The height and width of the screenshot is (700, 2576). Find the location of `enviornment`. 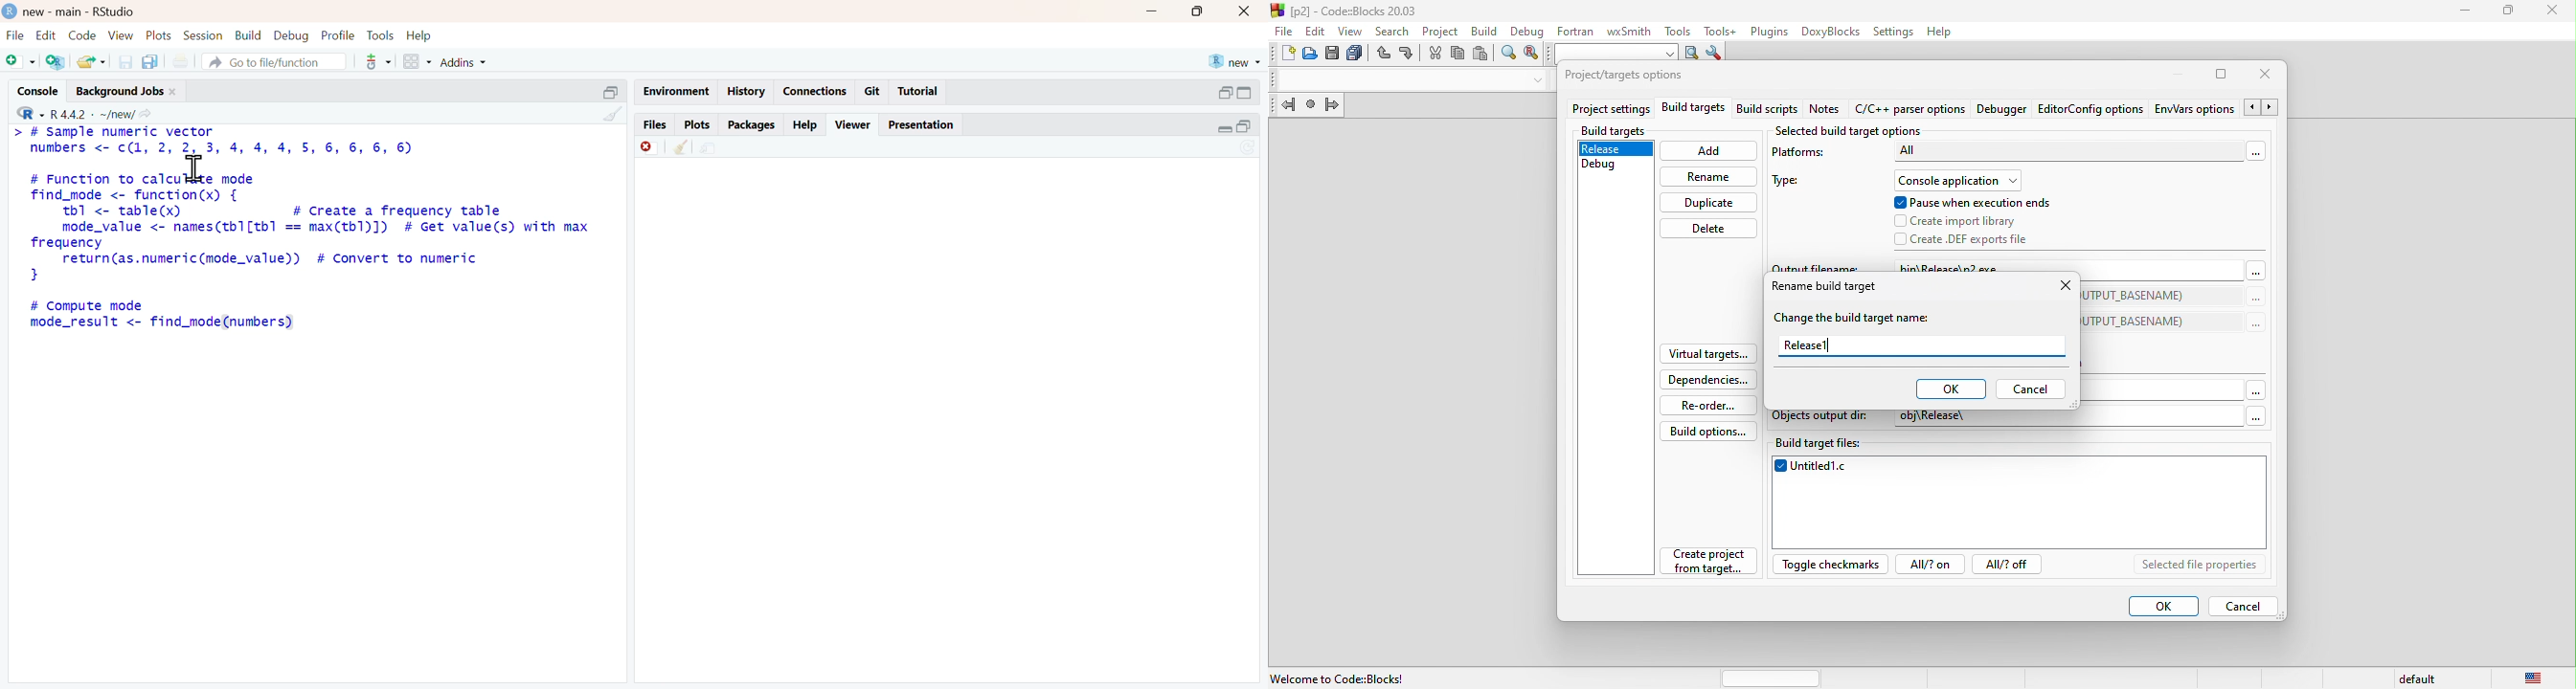

enviornment is located at coordinates (678, 90).